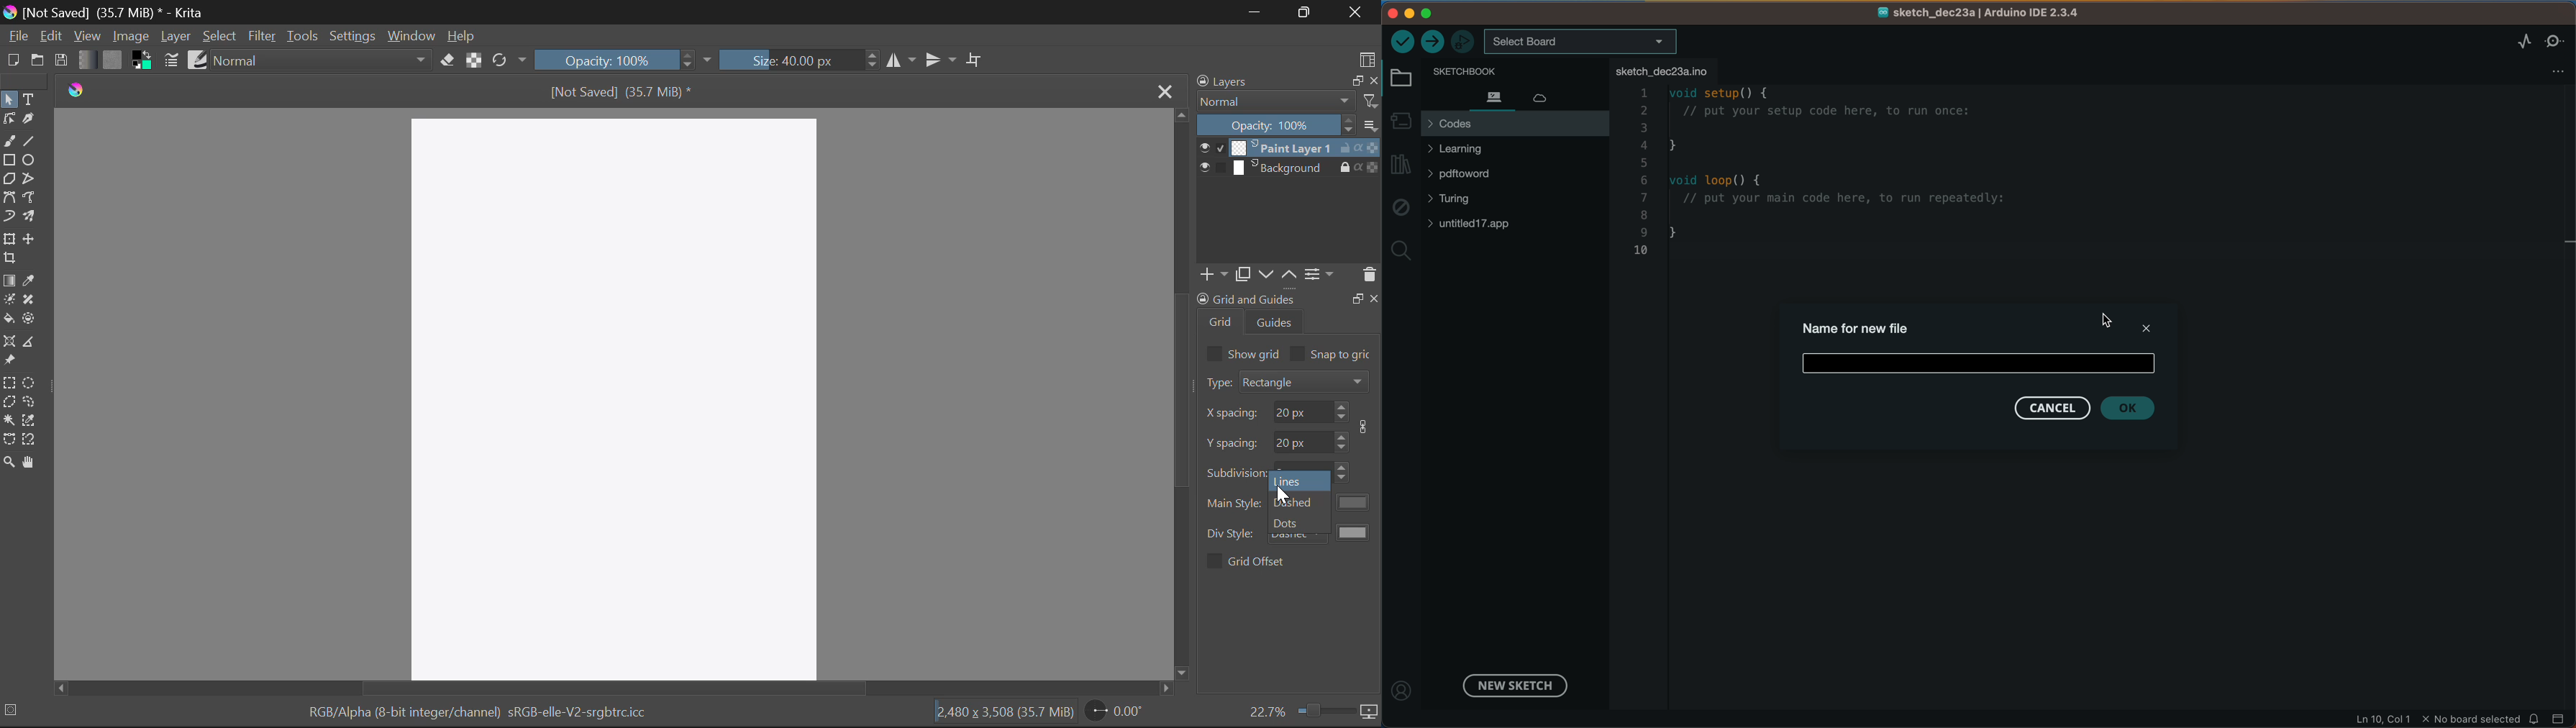  What do you see at coordinates (114, 60) in the screenshot?
I see `Pattern` at bounding box center [114, 60].